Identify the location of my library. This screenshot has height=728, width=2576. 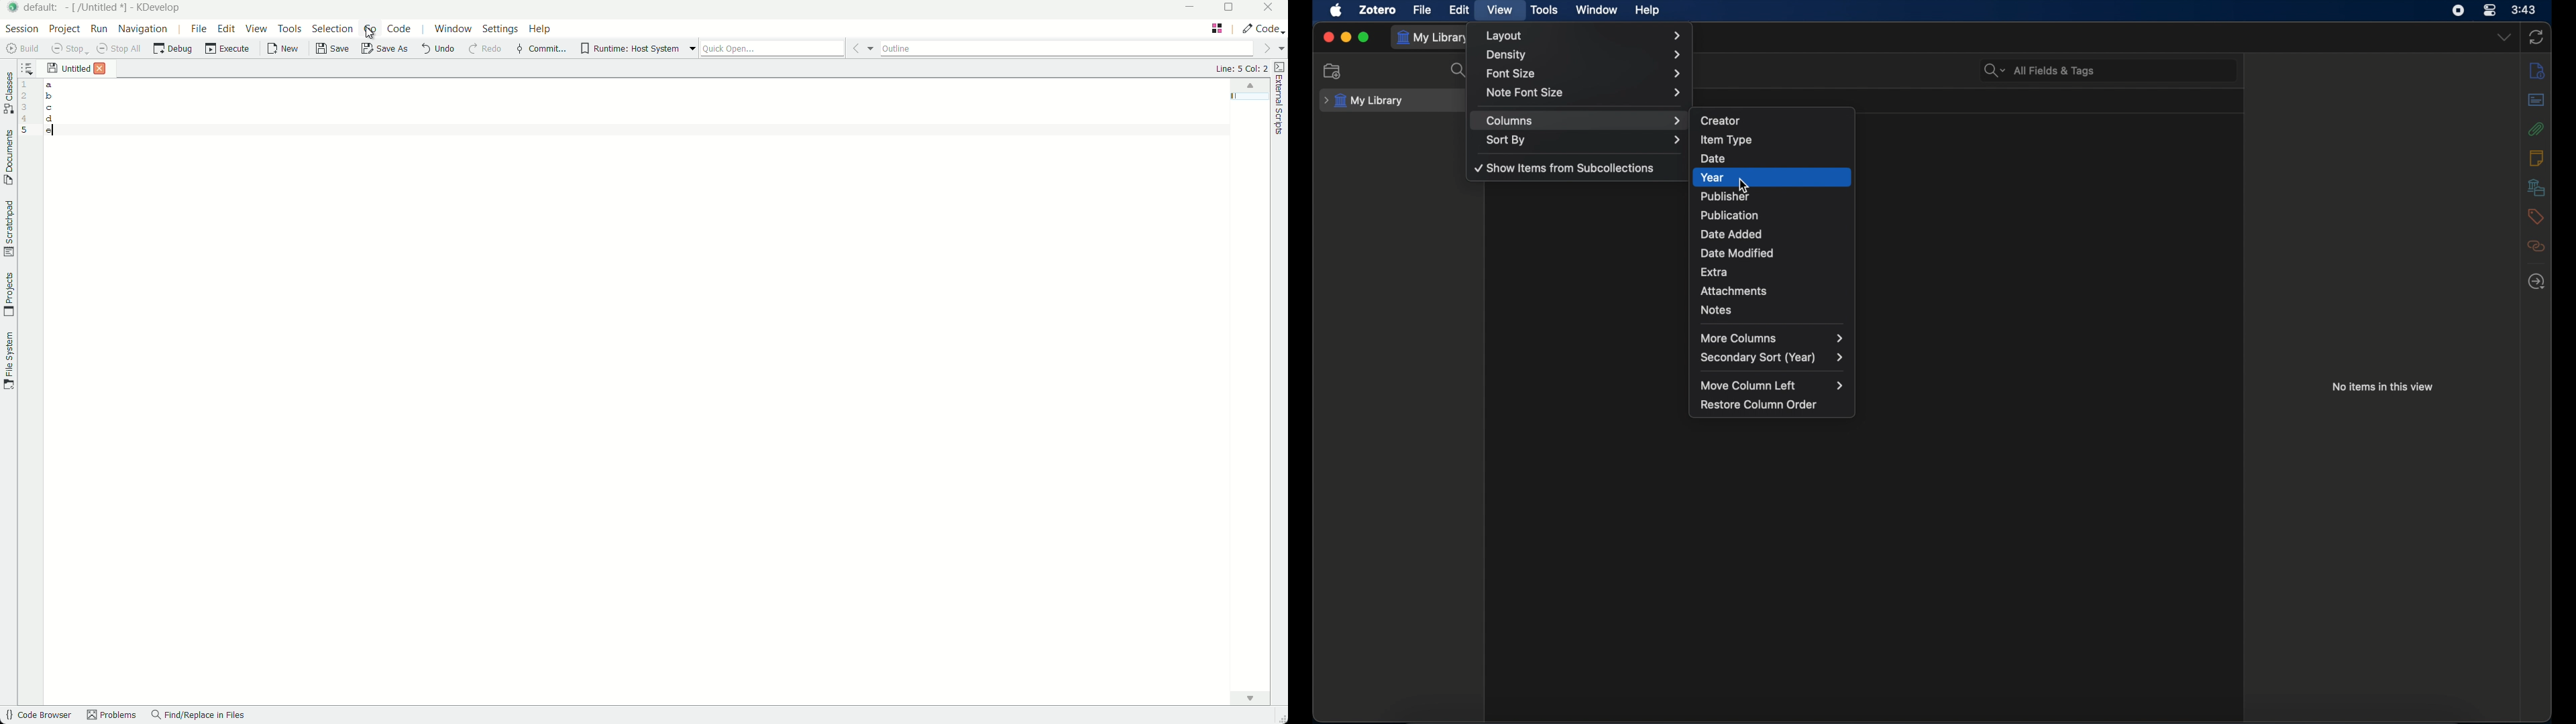
(1363, 101).